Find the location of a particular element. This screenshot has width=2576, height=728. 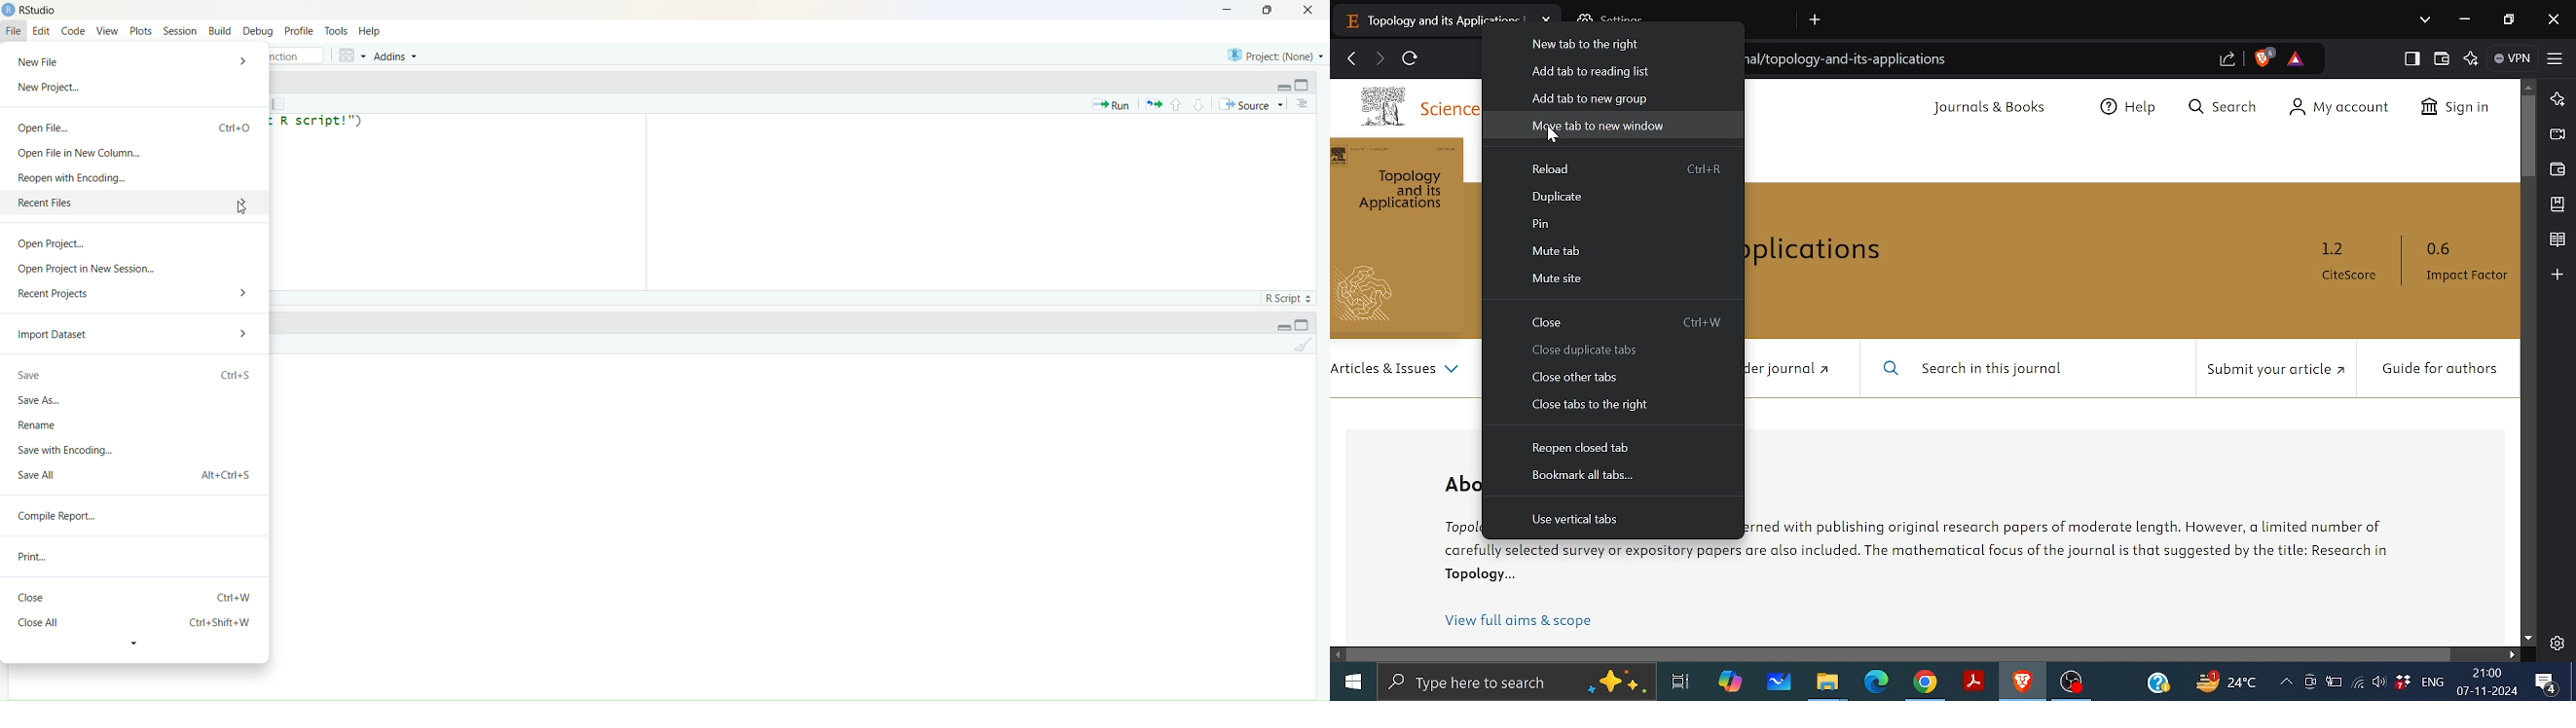

Save All Alt + Ctrl + S is located at coordinates (135, 473).